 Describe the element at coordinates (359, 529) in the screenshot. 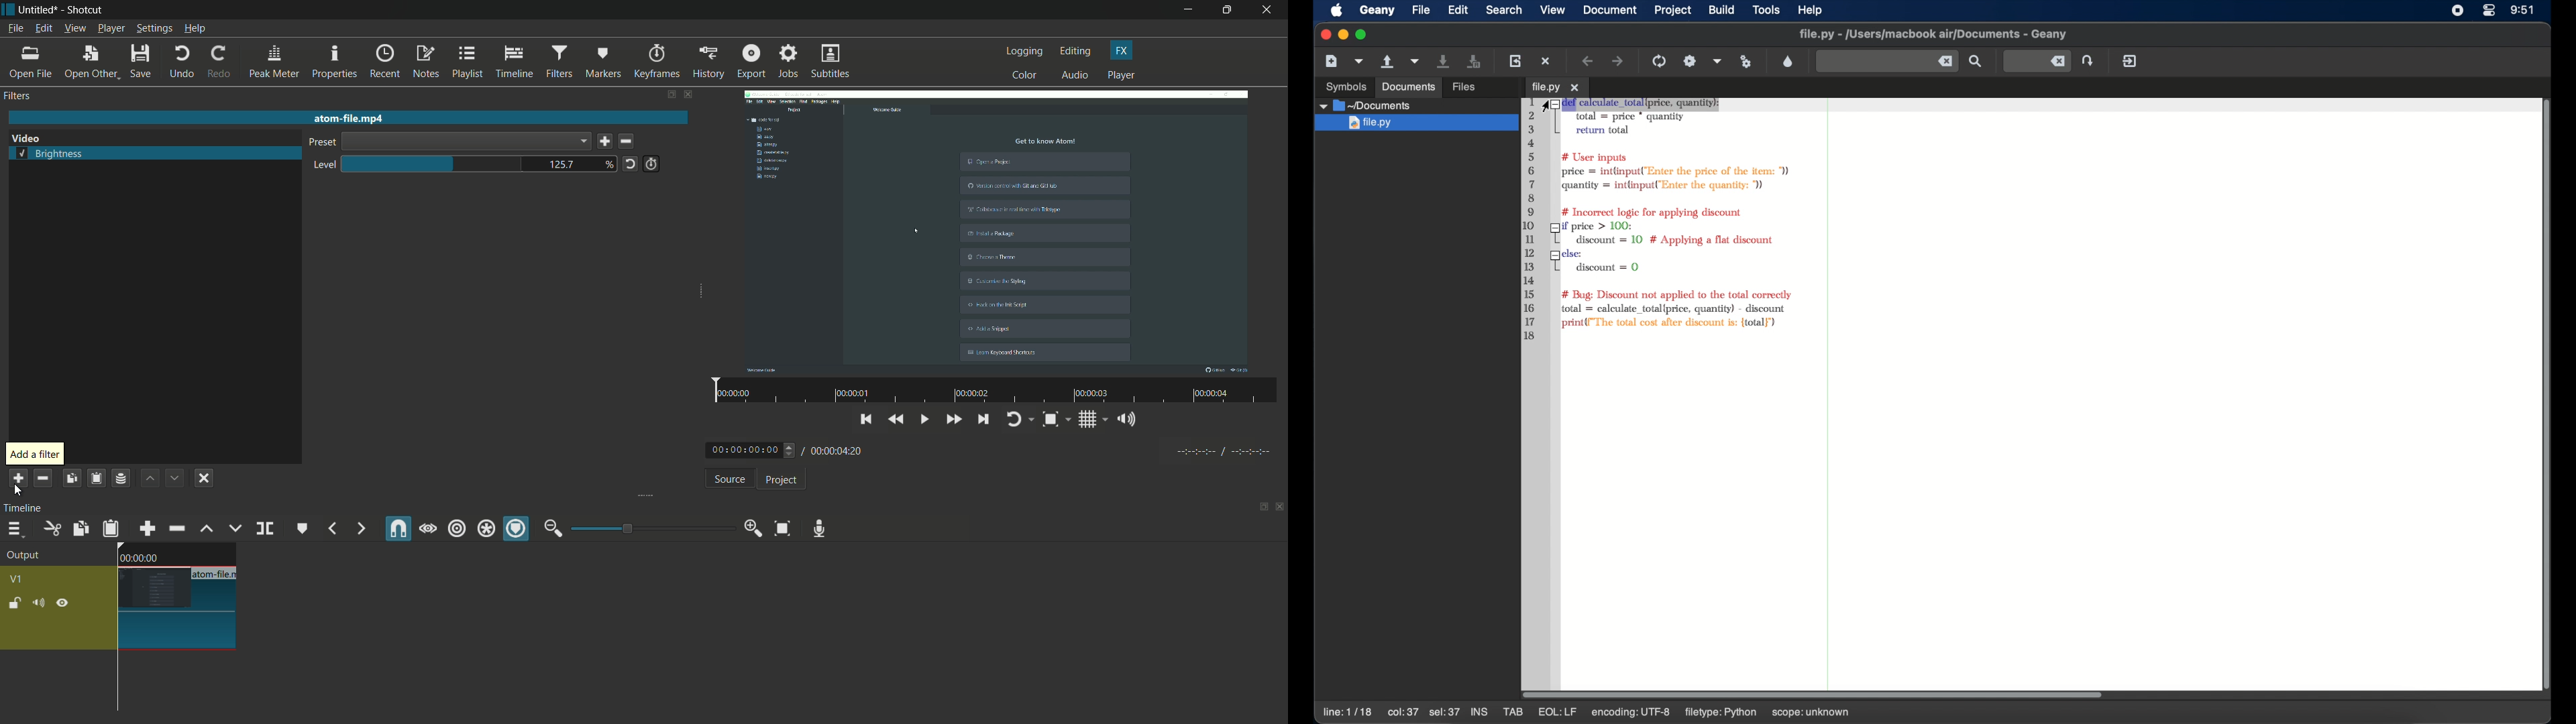

I see `next marker` at that location.